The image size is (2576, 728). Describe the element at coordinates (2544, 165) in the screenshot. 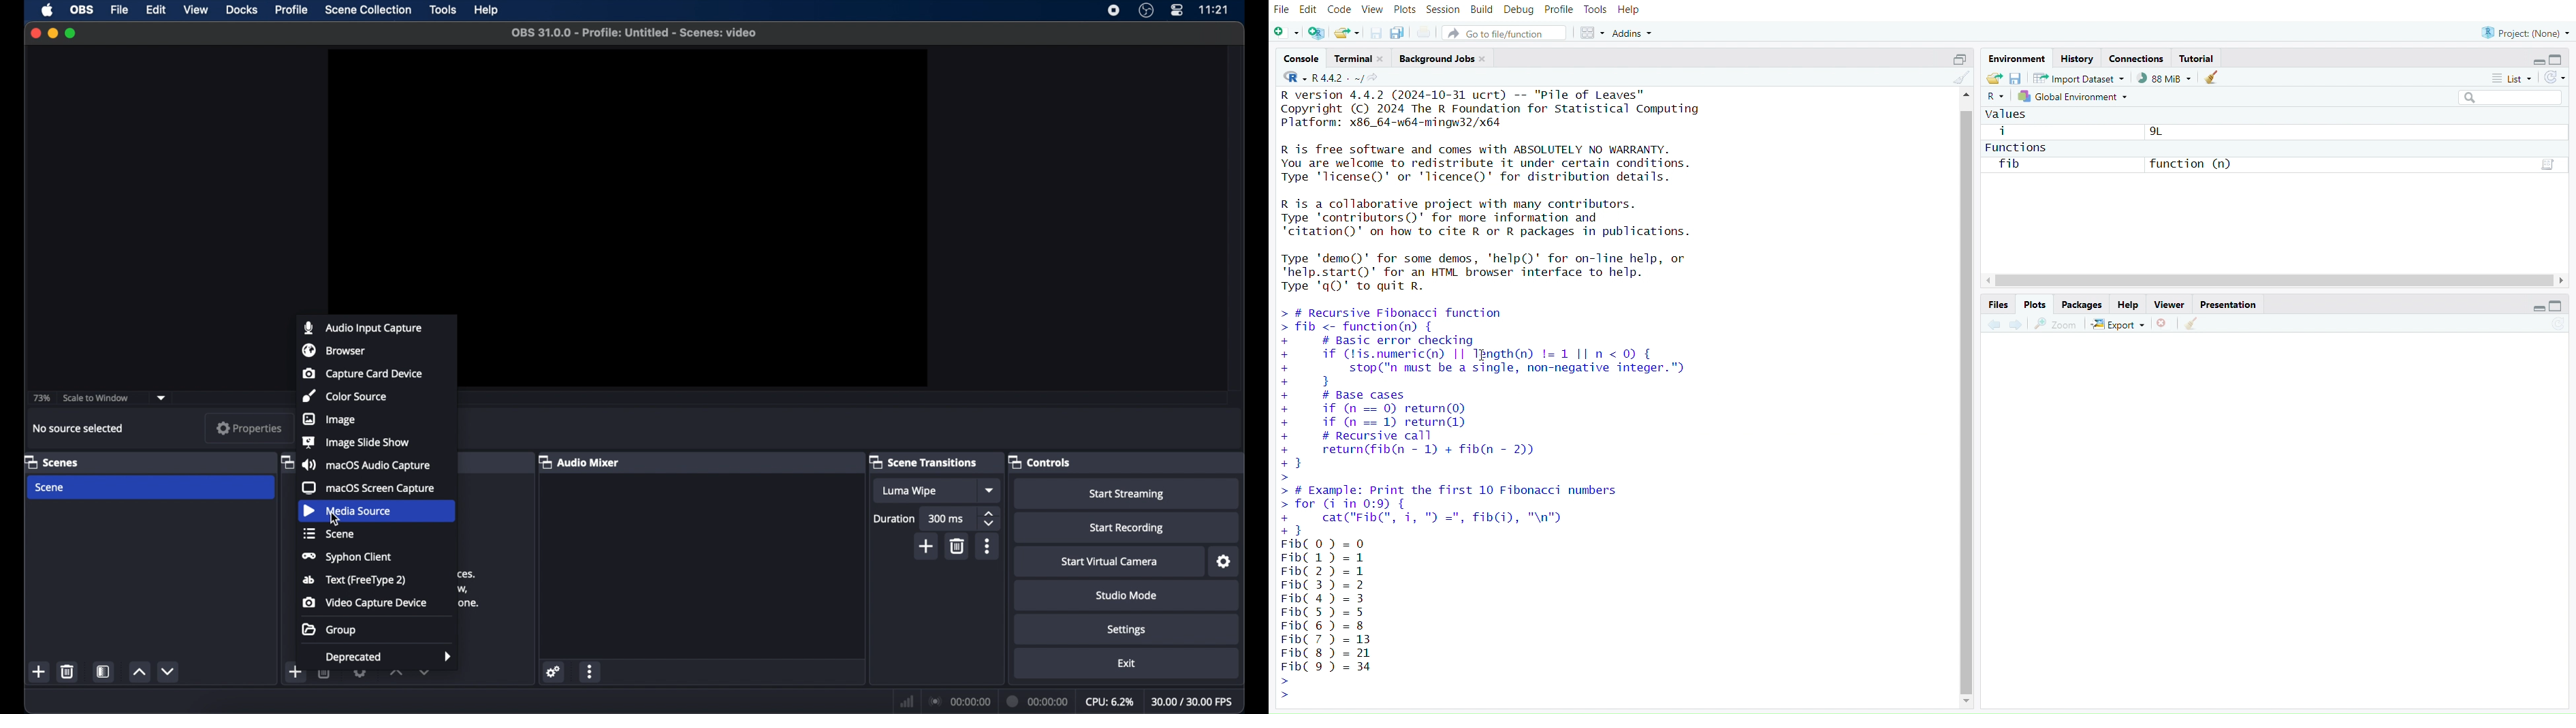

I see `options` at that location.